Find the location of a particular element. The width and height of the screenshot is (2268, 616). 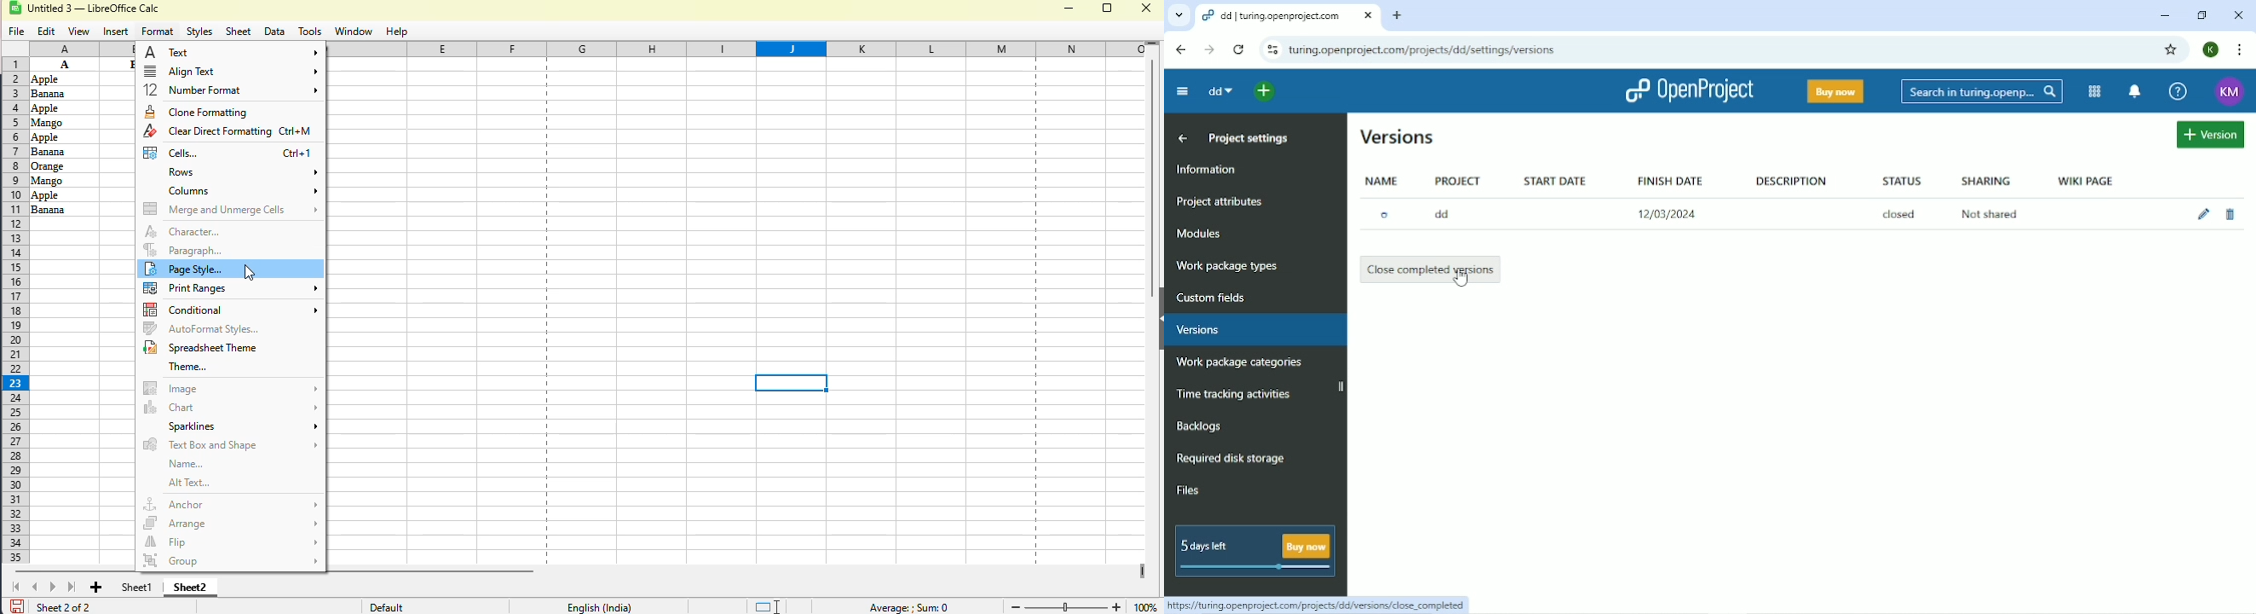

columns is located at coordinates (241, 191).